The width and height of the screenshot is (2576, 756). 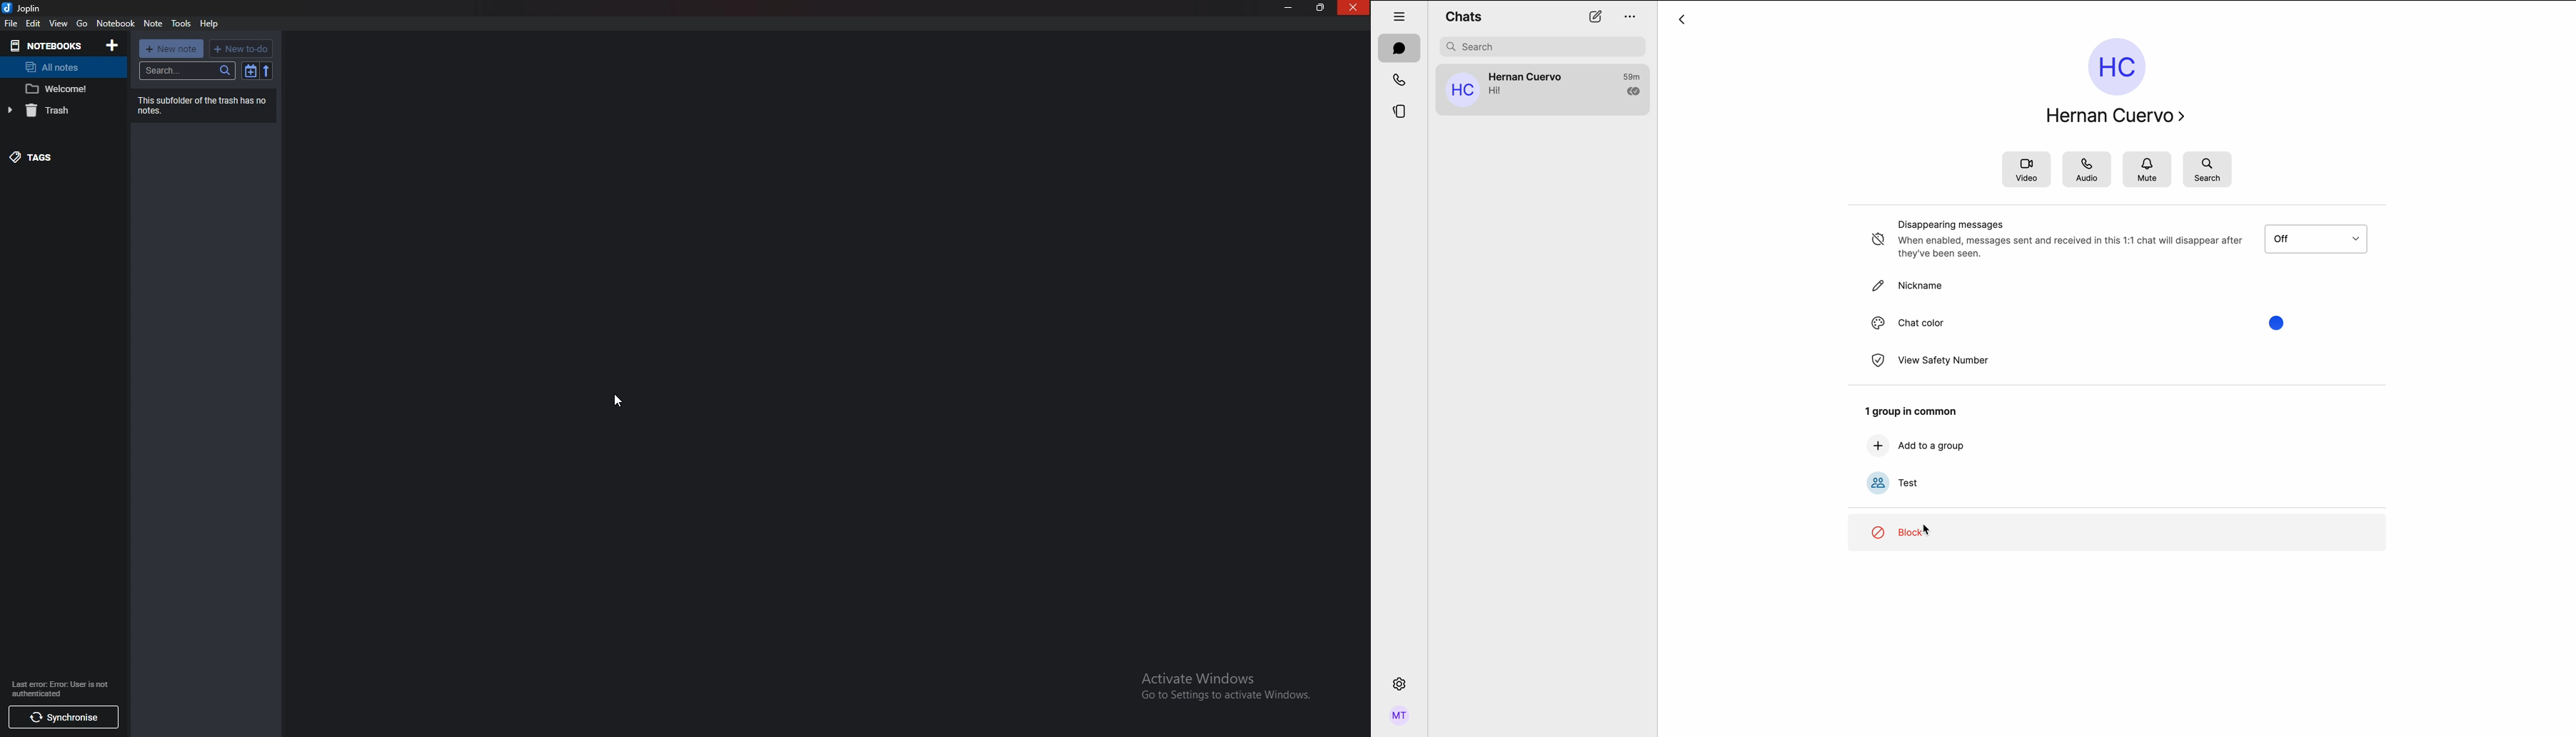 I want to click on cursor on block option, so click(x=2116, y=533).